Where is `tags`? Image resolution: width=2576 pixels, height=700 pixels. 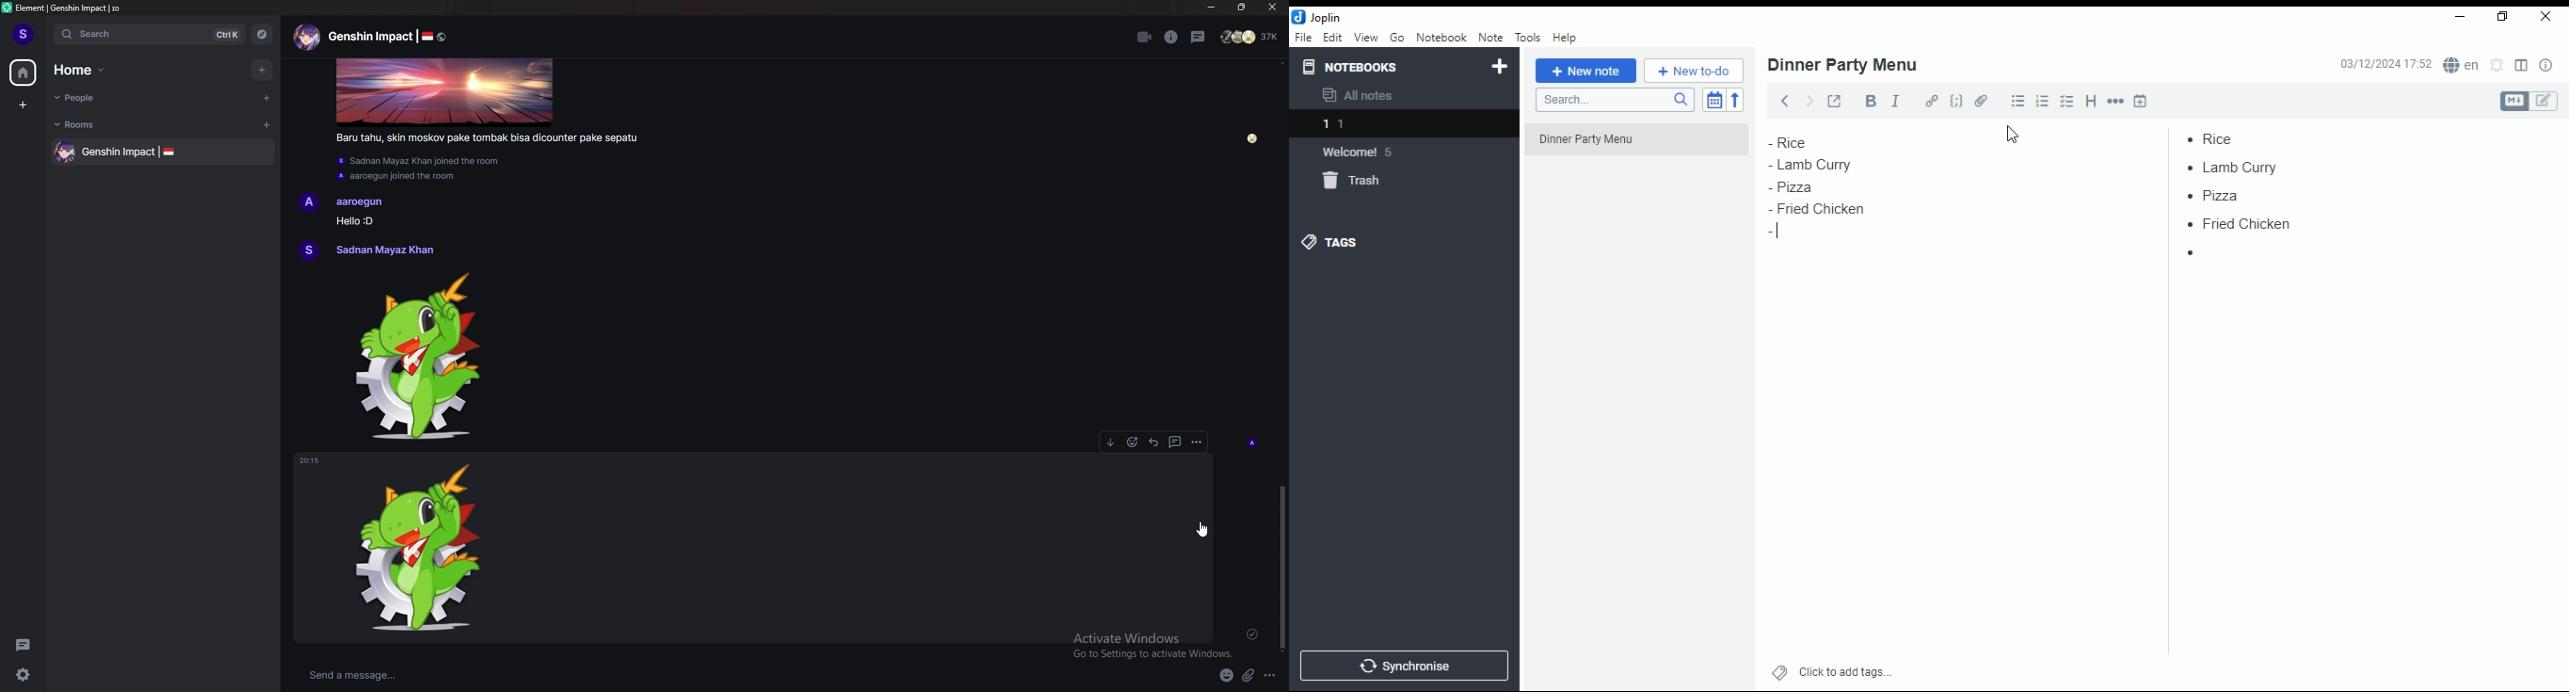
tags is located at coordinates (1344, 242).